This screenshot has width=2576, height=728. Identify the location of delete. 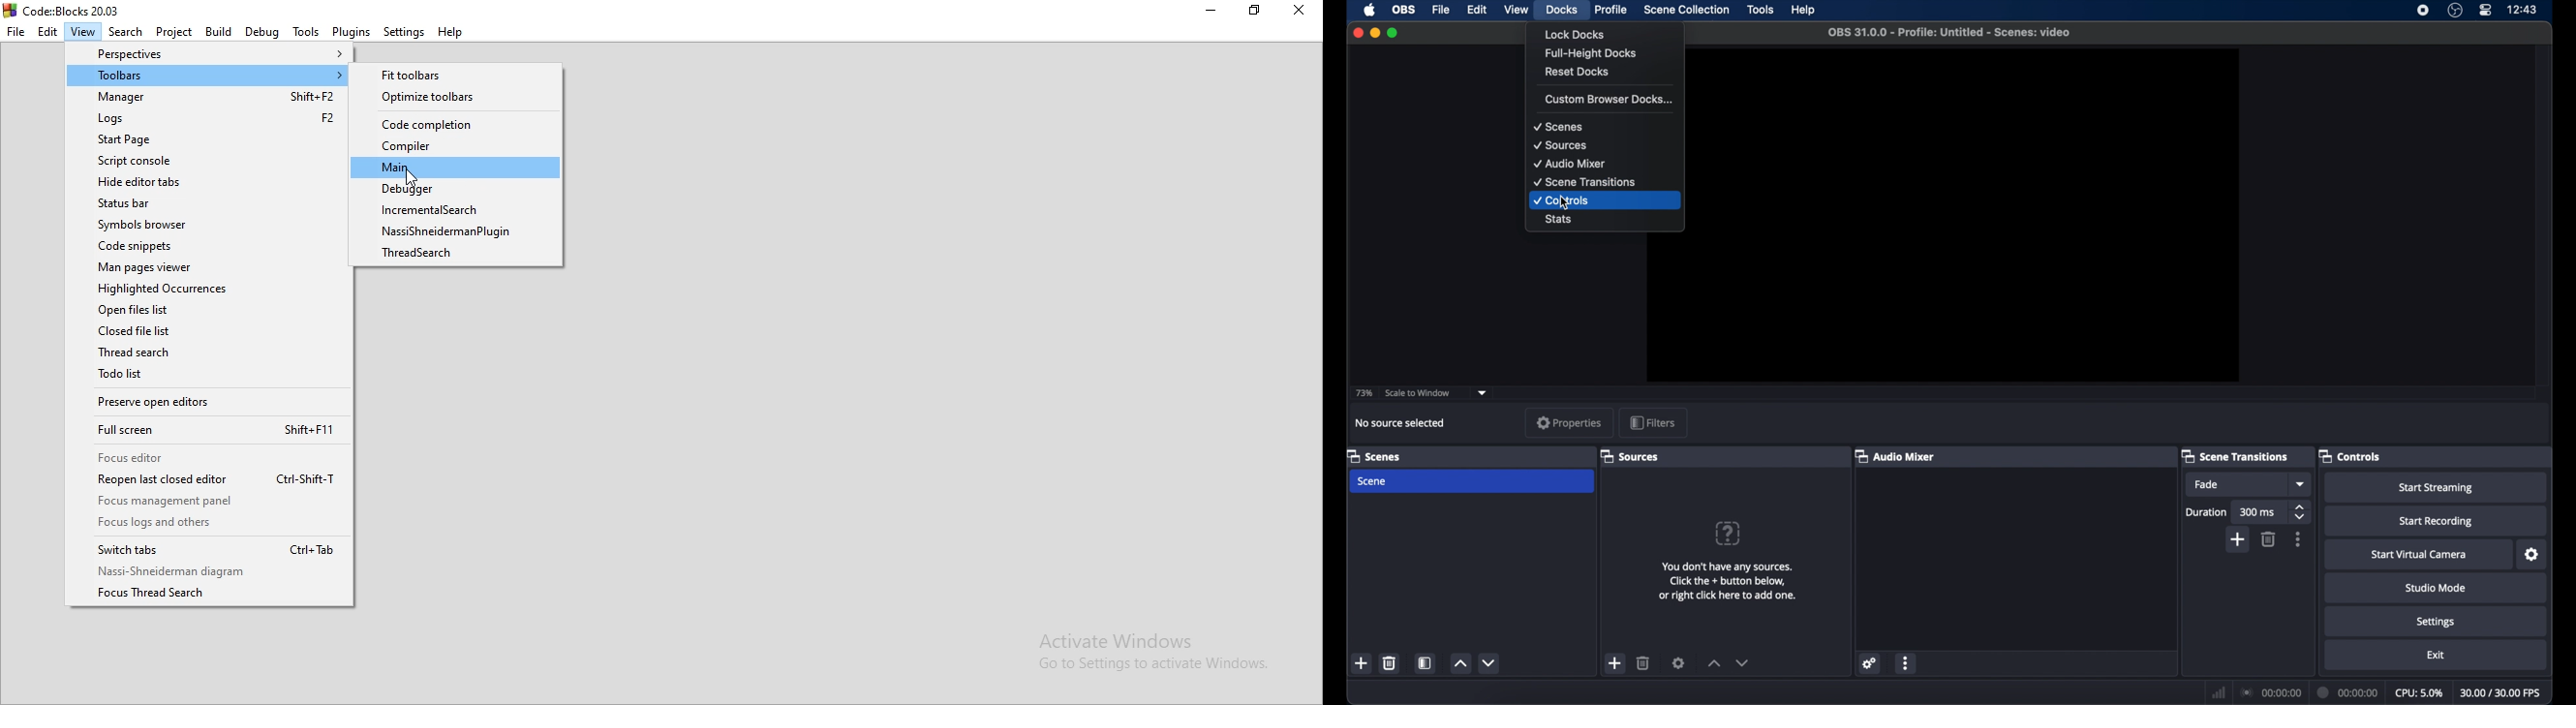
(2269, 539).